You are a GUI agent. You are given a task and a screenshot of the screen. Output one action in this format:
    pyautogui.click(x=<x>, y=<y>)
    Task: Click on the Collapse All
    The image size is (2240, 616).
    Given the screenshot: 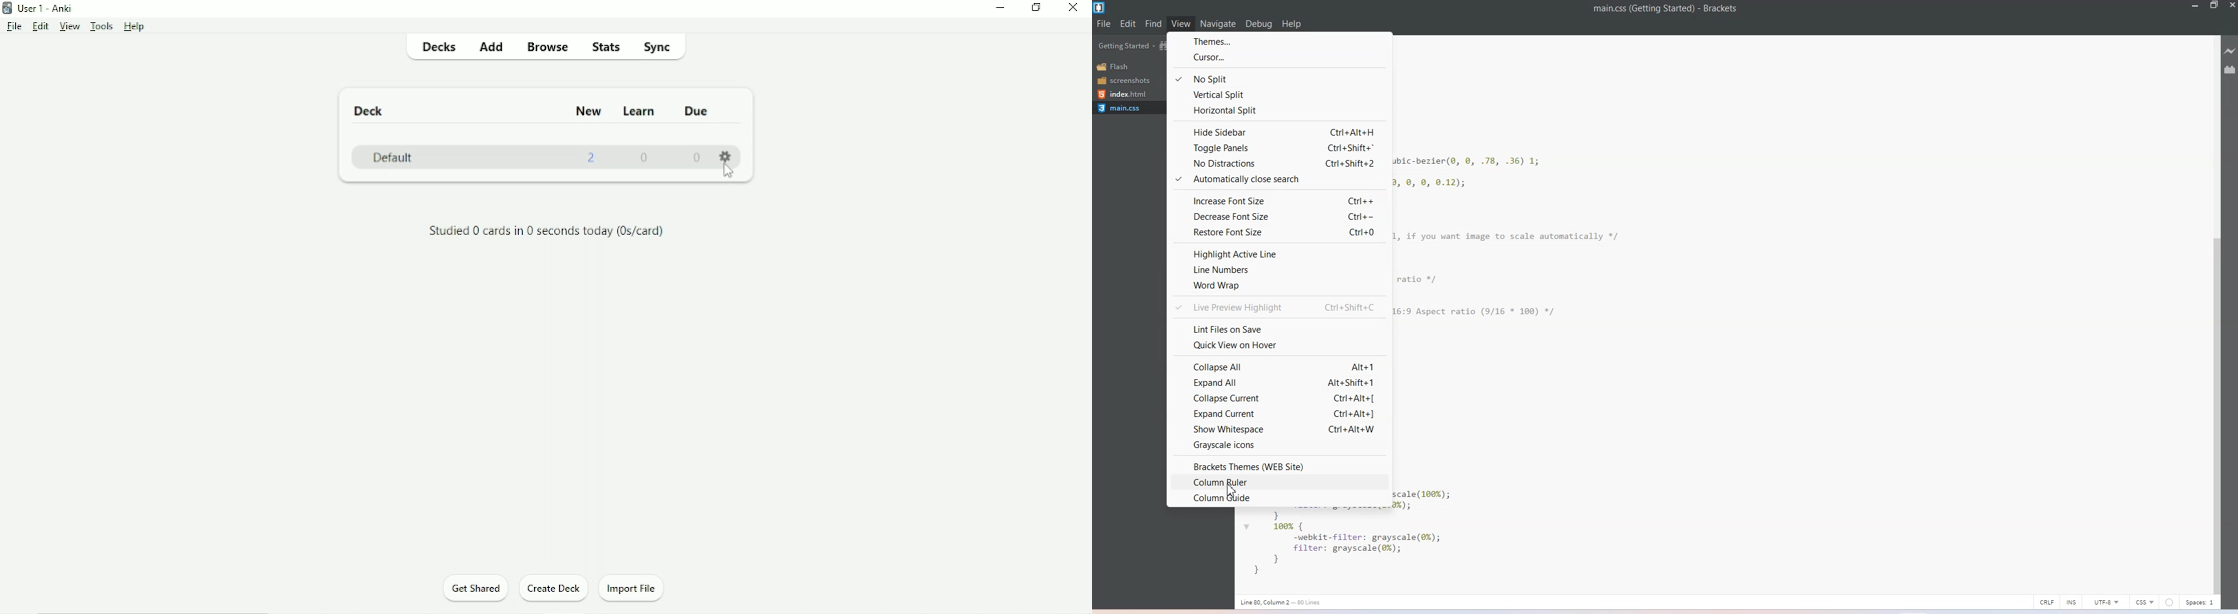 What is the action you would take?
    pyautogui.click(x=1280, y=367)
    